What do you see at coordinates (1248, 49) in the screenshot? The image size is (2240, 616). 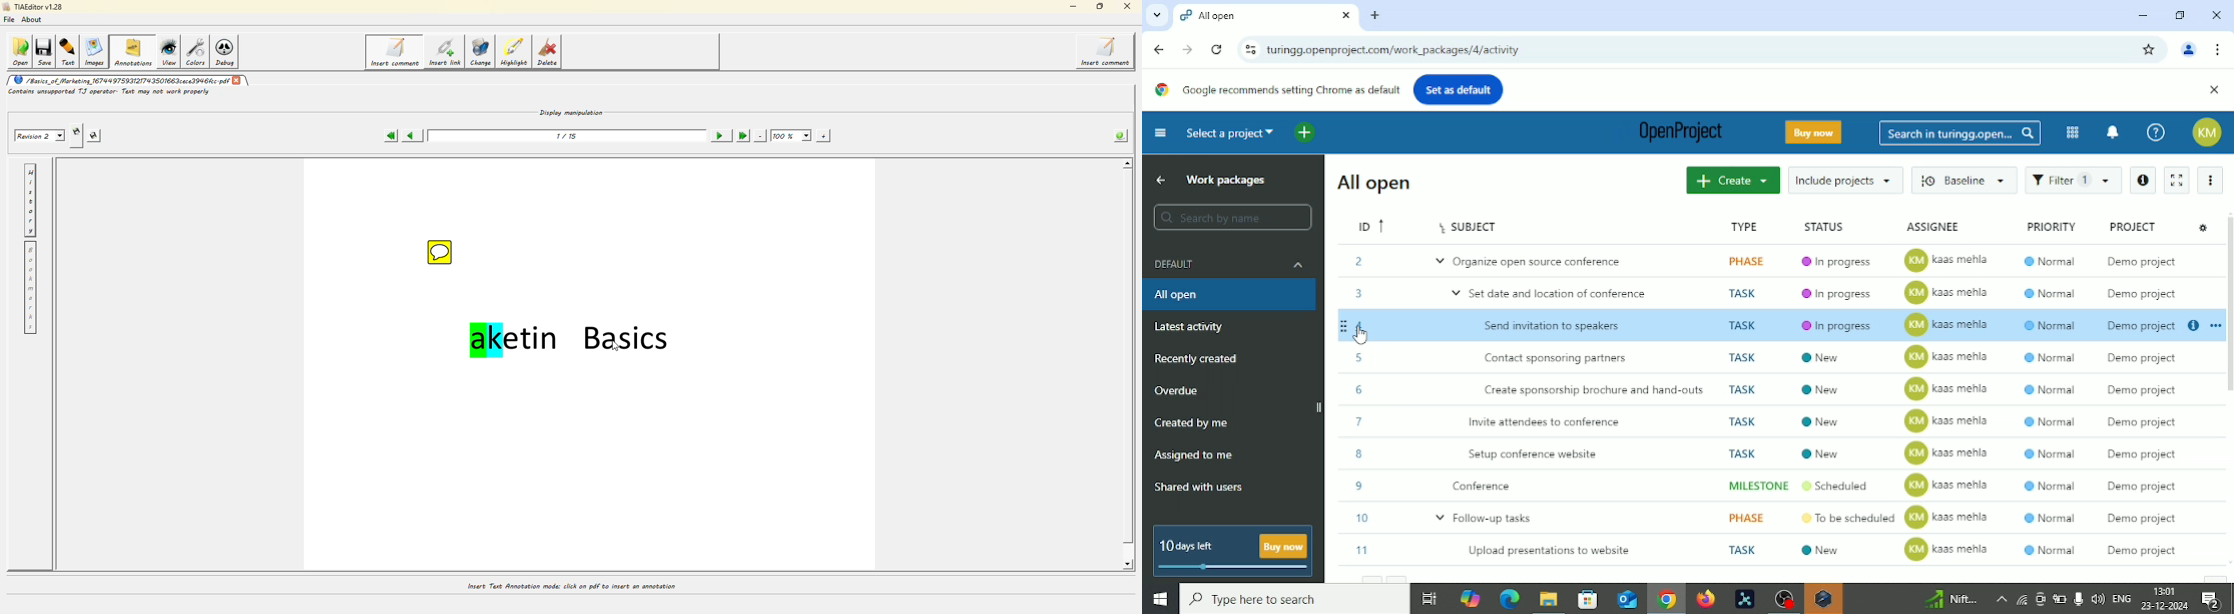 I see `View site information` at bounding box center [1248, 49].